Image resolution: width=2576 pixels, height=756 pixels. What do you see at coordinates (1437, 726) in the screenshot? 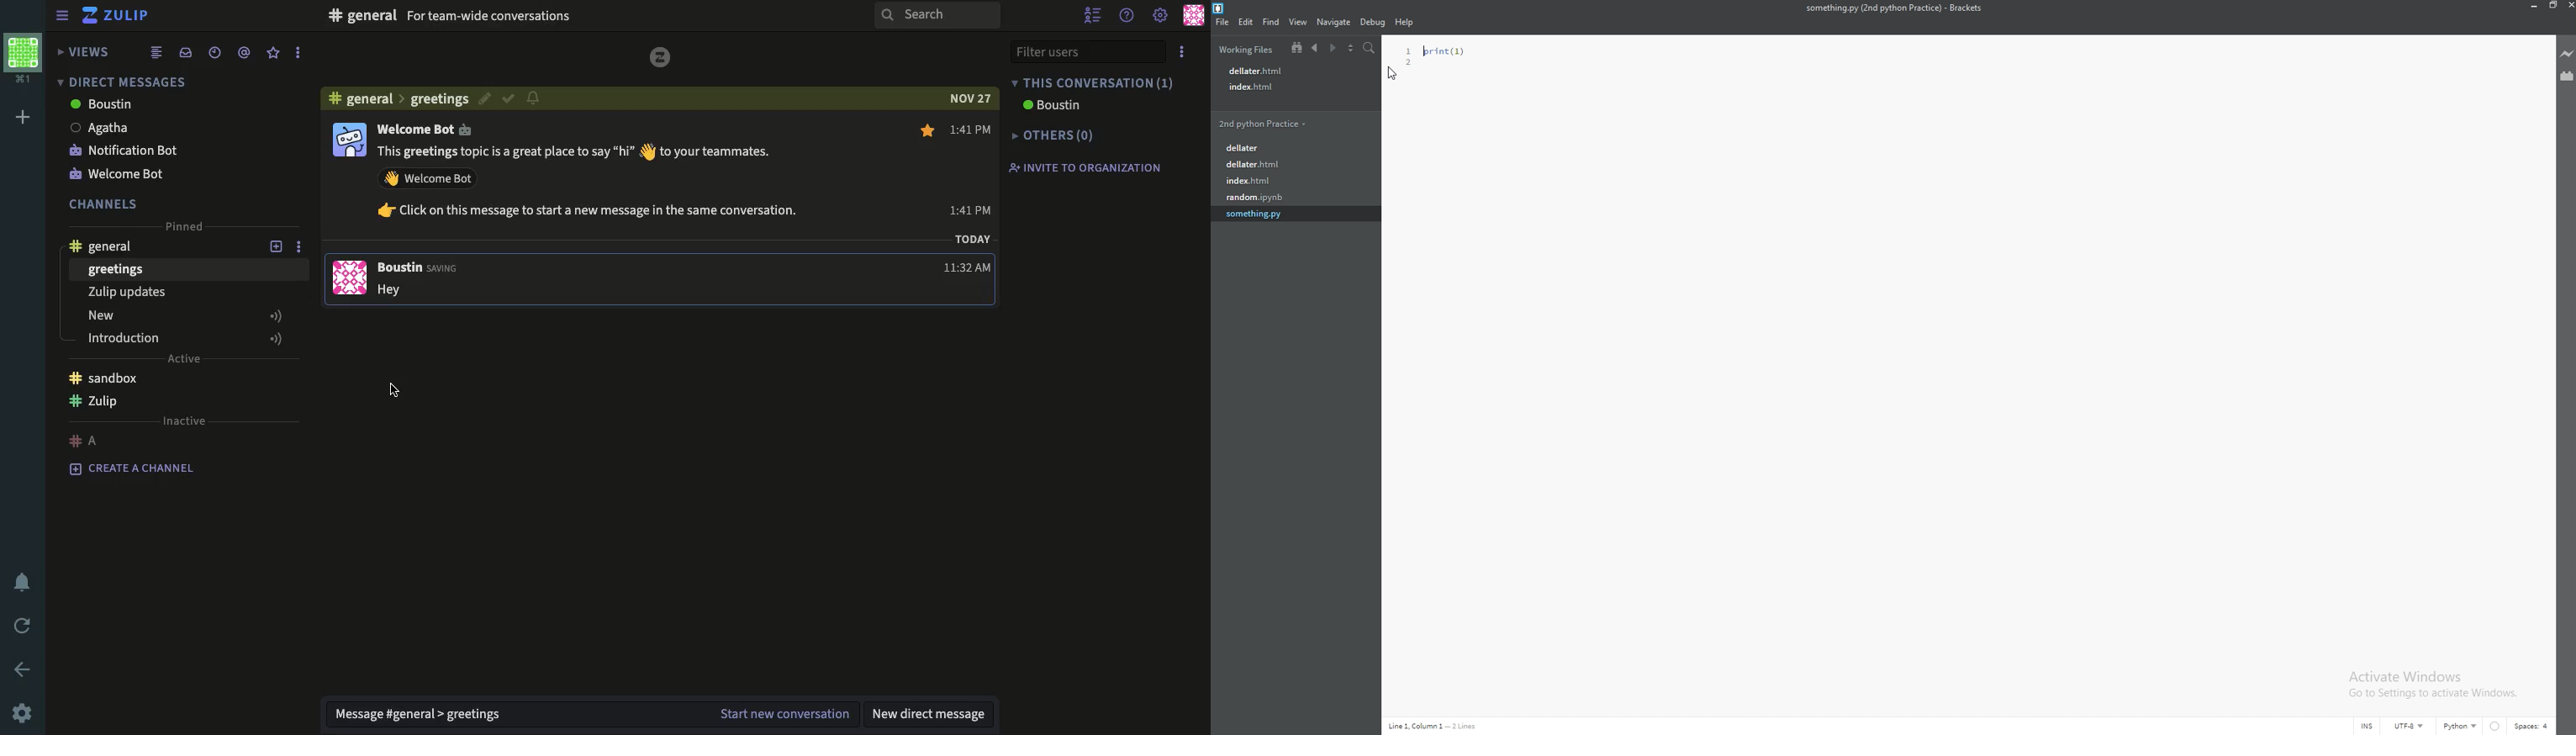
I see `Navigation display` at bounding box center [1437, 726].